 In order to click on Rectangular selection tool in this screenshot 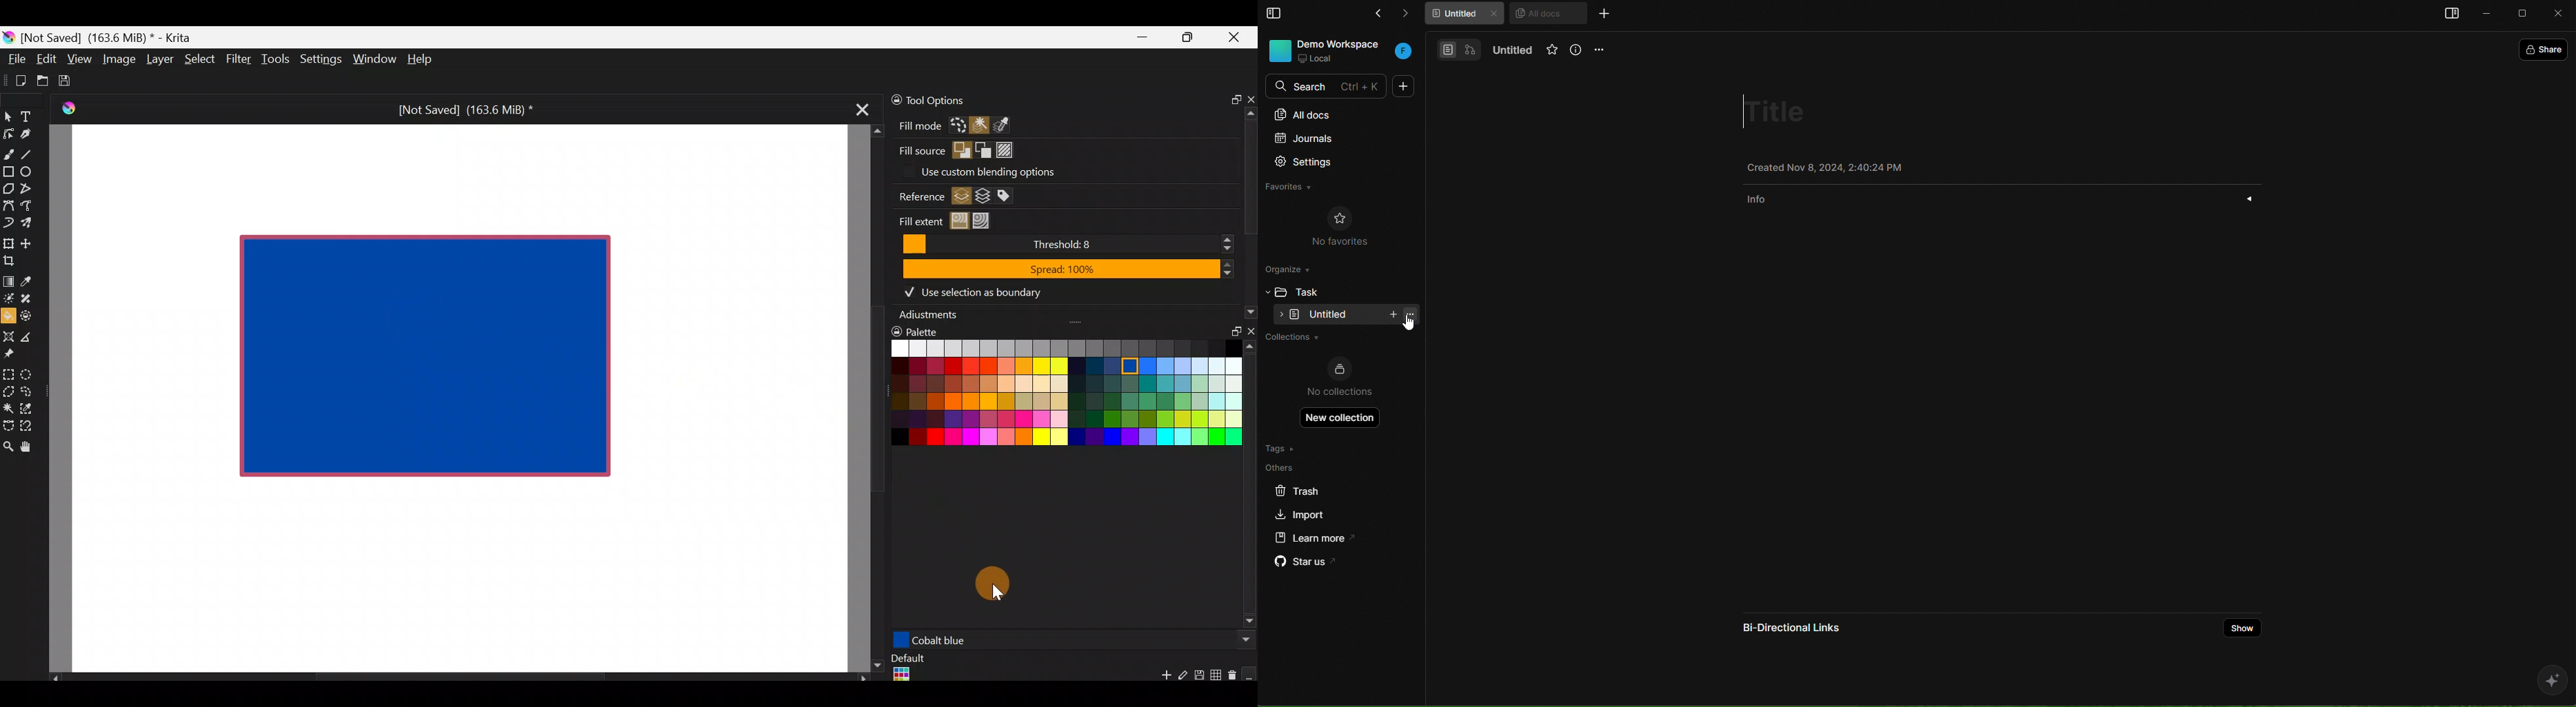, I will do `click(11, 374)`.